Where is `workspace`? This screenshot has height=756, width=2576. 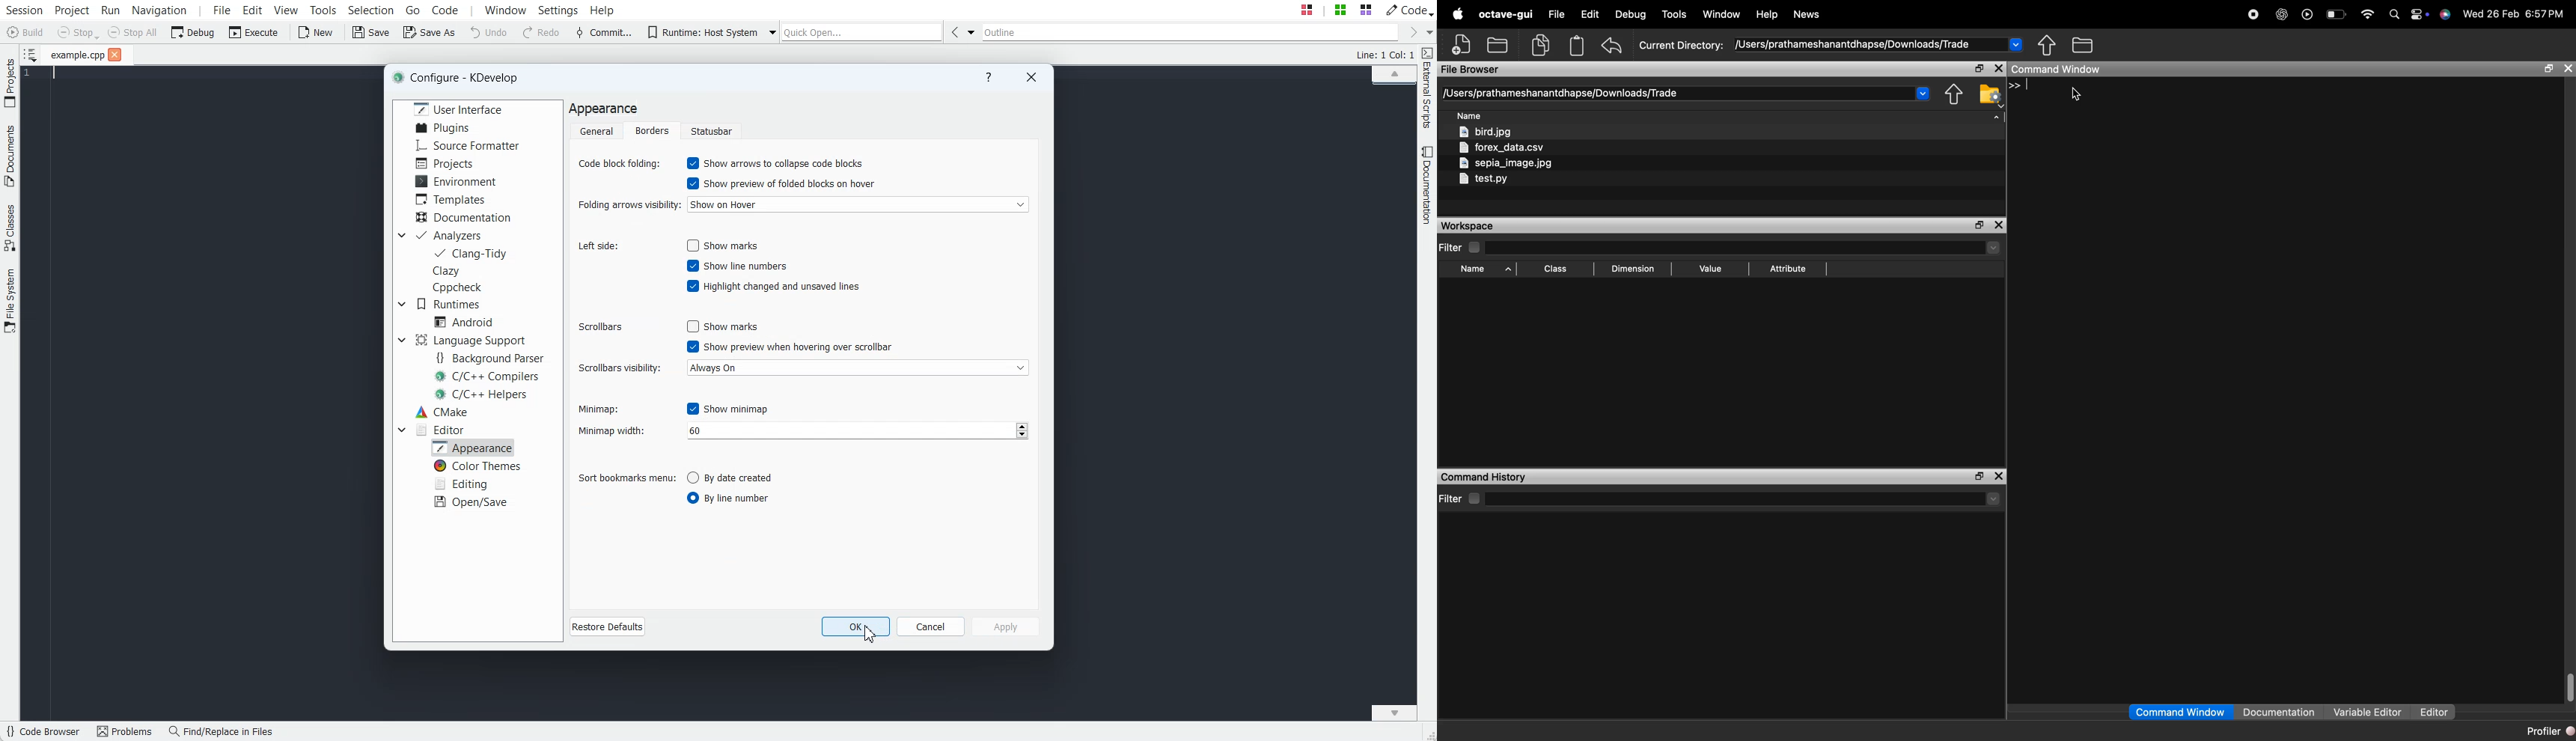
workspace is located at coordinates (1471, 226).